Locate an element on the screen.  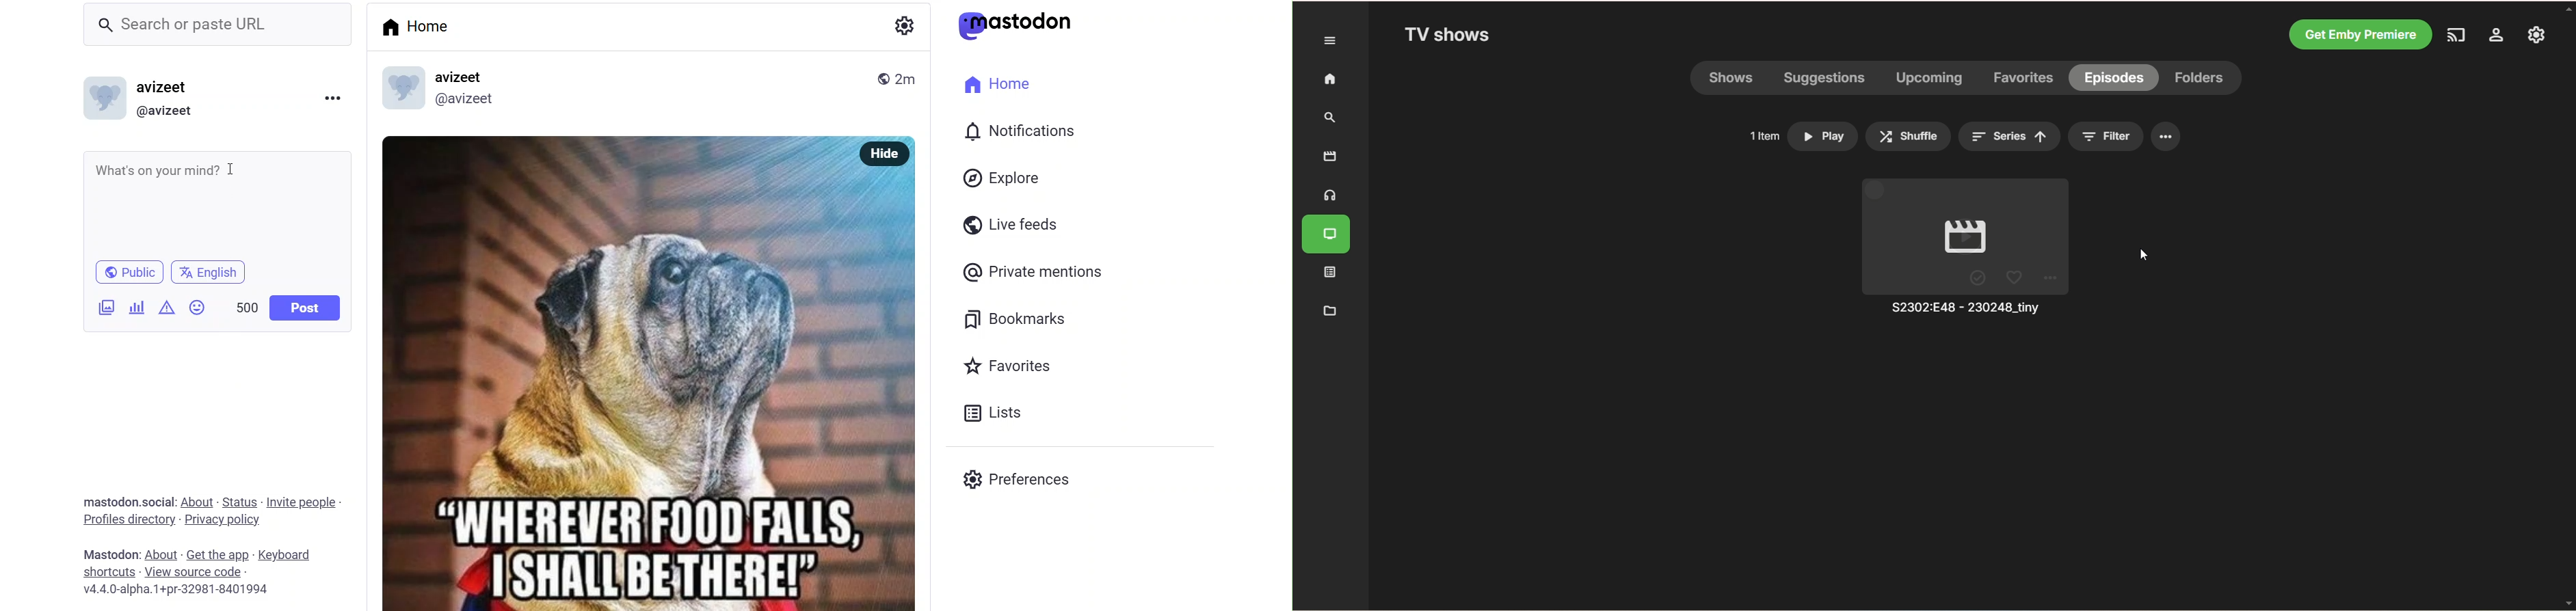
mark played is located at coordinates (1978, 279).